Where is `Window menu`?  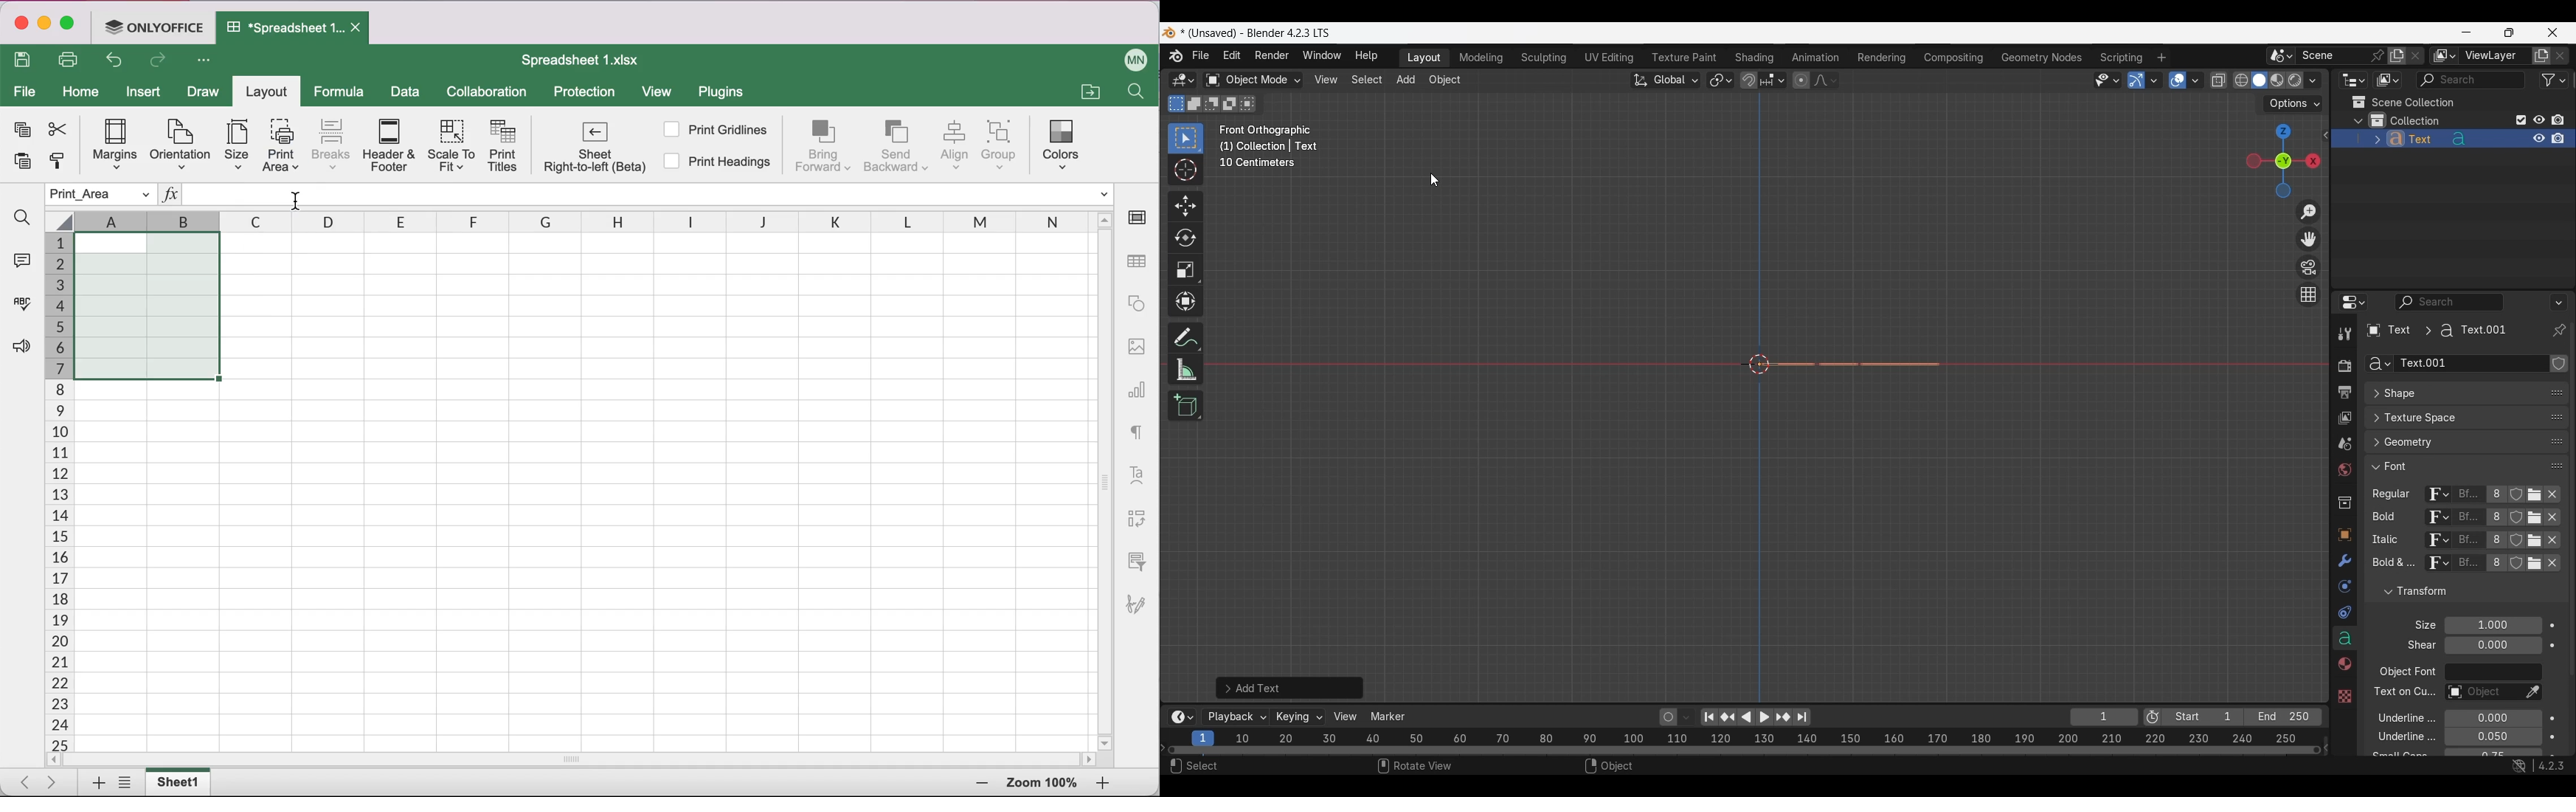 Window menu is located at coordinates (1322, 56).